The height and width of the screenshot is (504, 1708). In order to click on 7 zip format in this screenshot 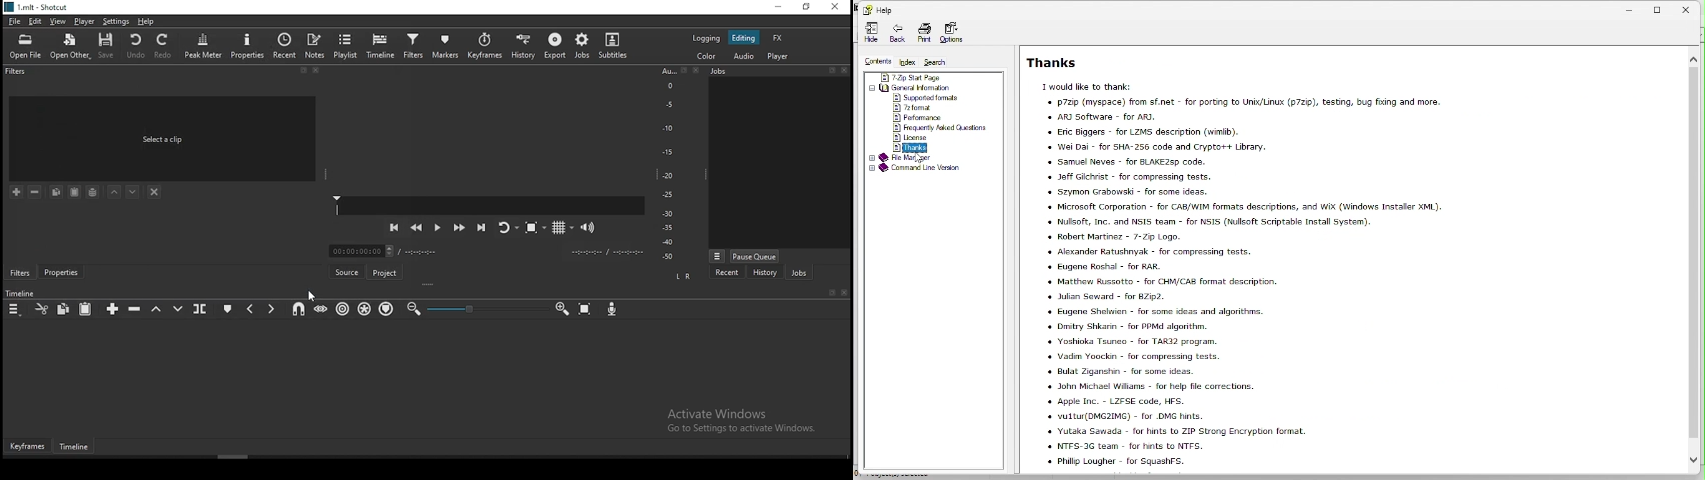, I will do `click(914, 107)`.